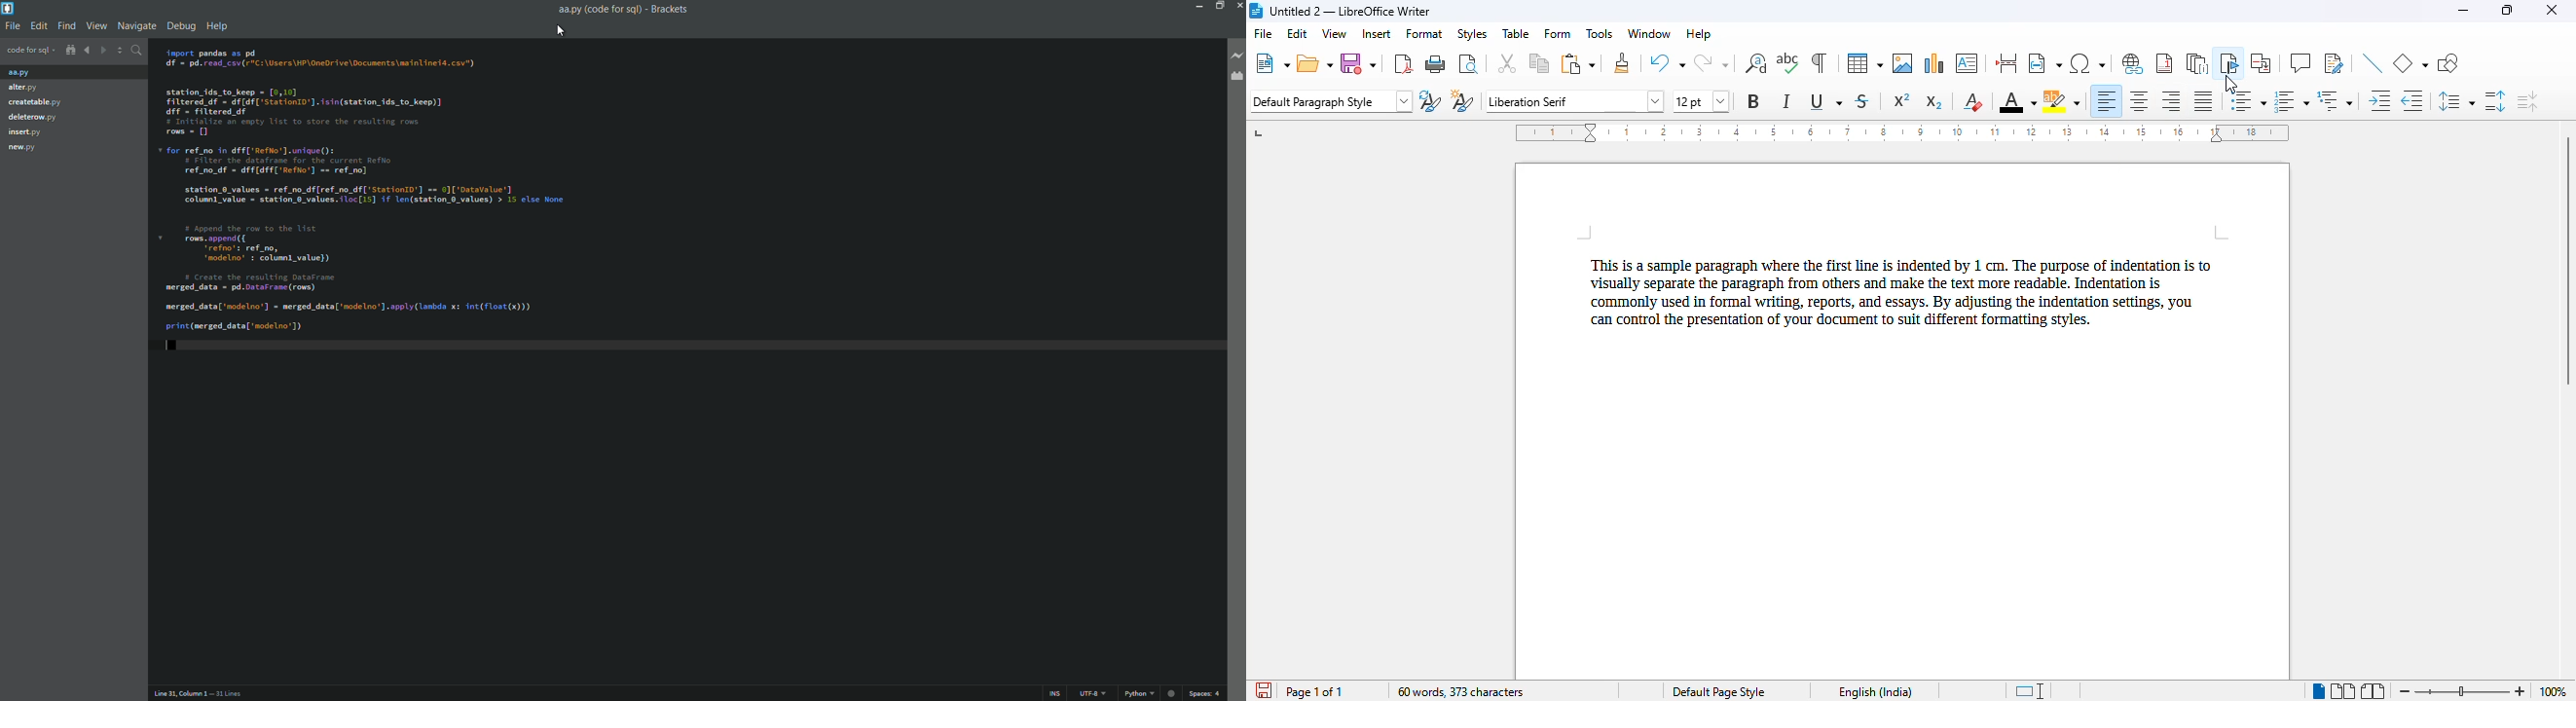  Describe the element at coordinates (2410, 62) in the screenshot. I see `basic shapes` at that location.